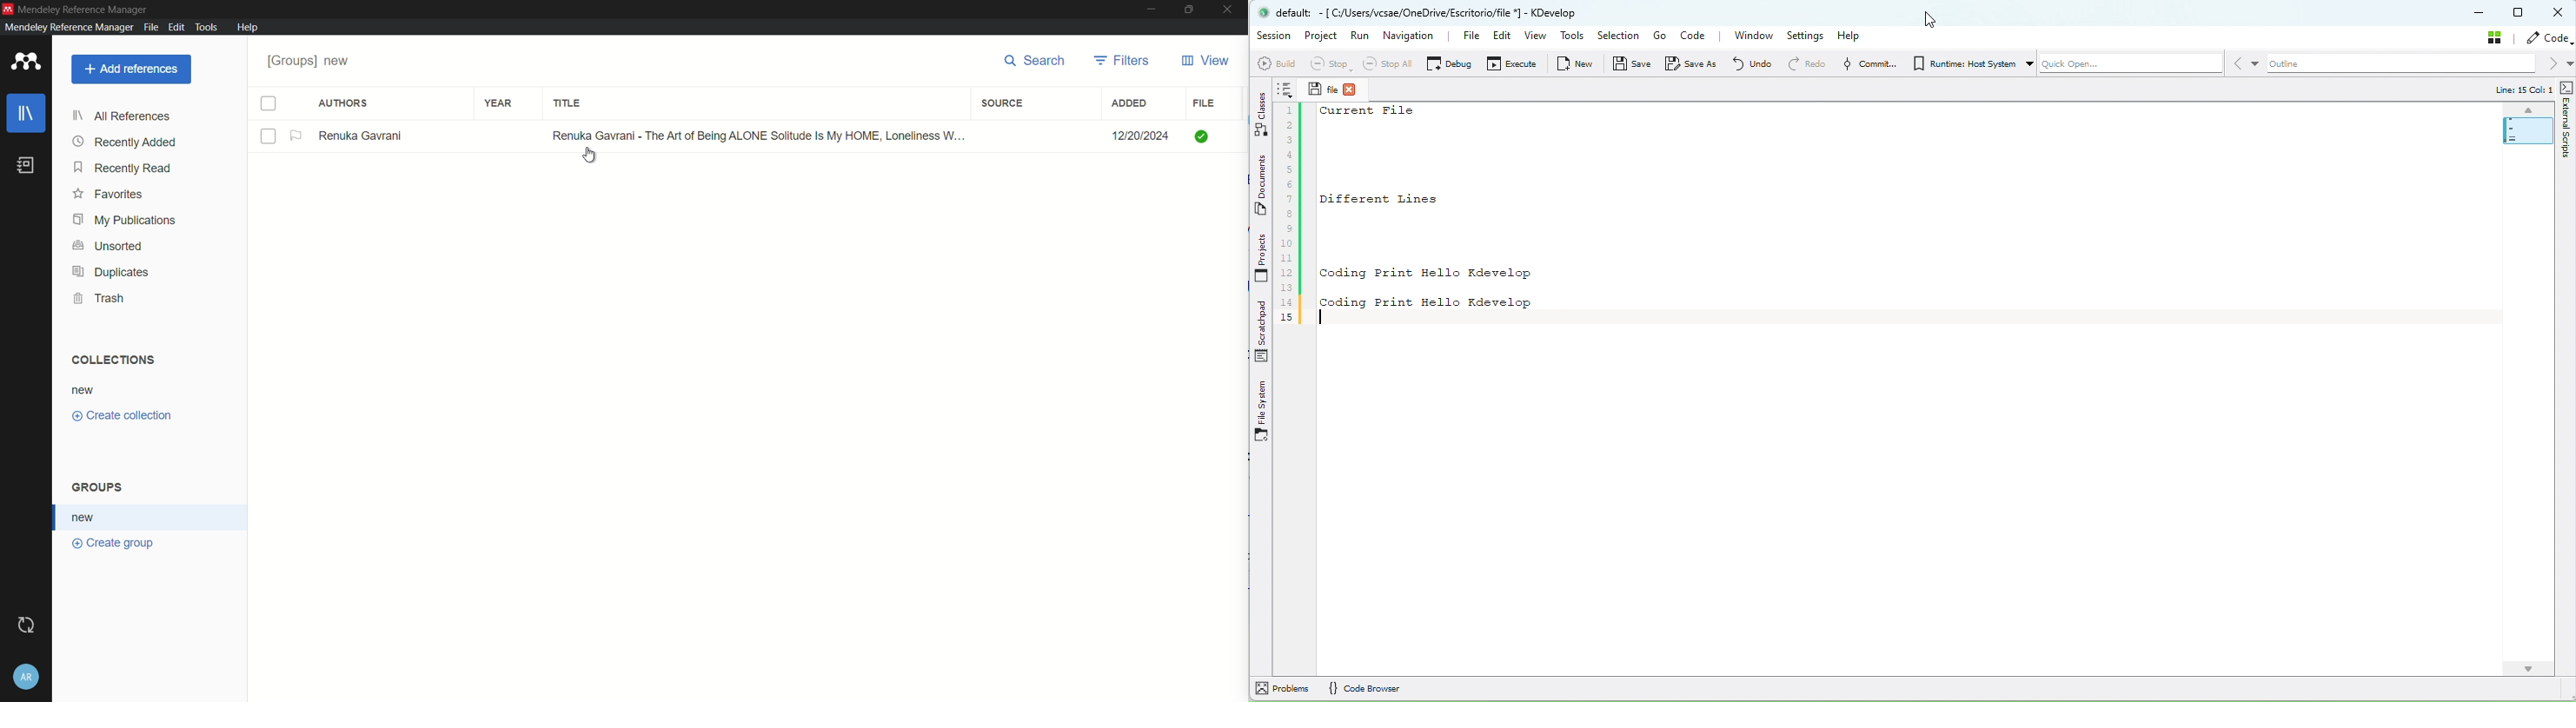 Image resolution: width=2576 pixels, height=728 pixels. What do you see at coordinates (1230, 9) in the screenshot?
I see `close app` at bounding box center [1230, 9].